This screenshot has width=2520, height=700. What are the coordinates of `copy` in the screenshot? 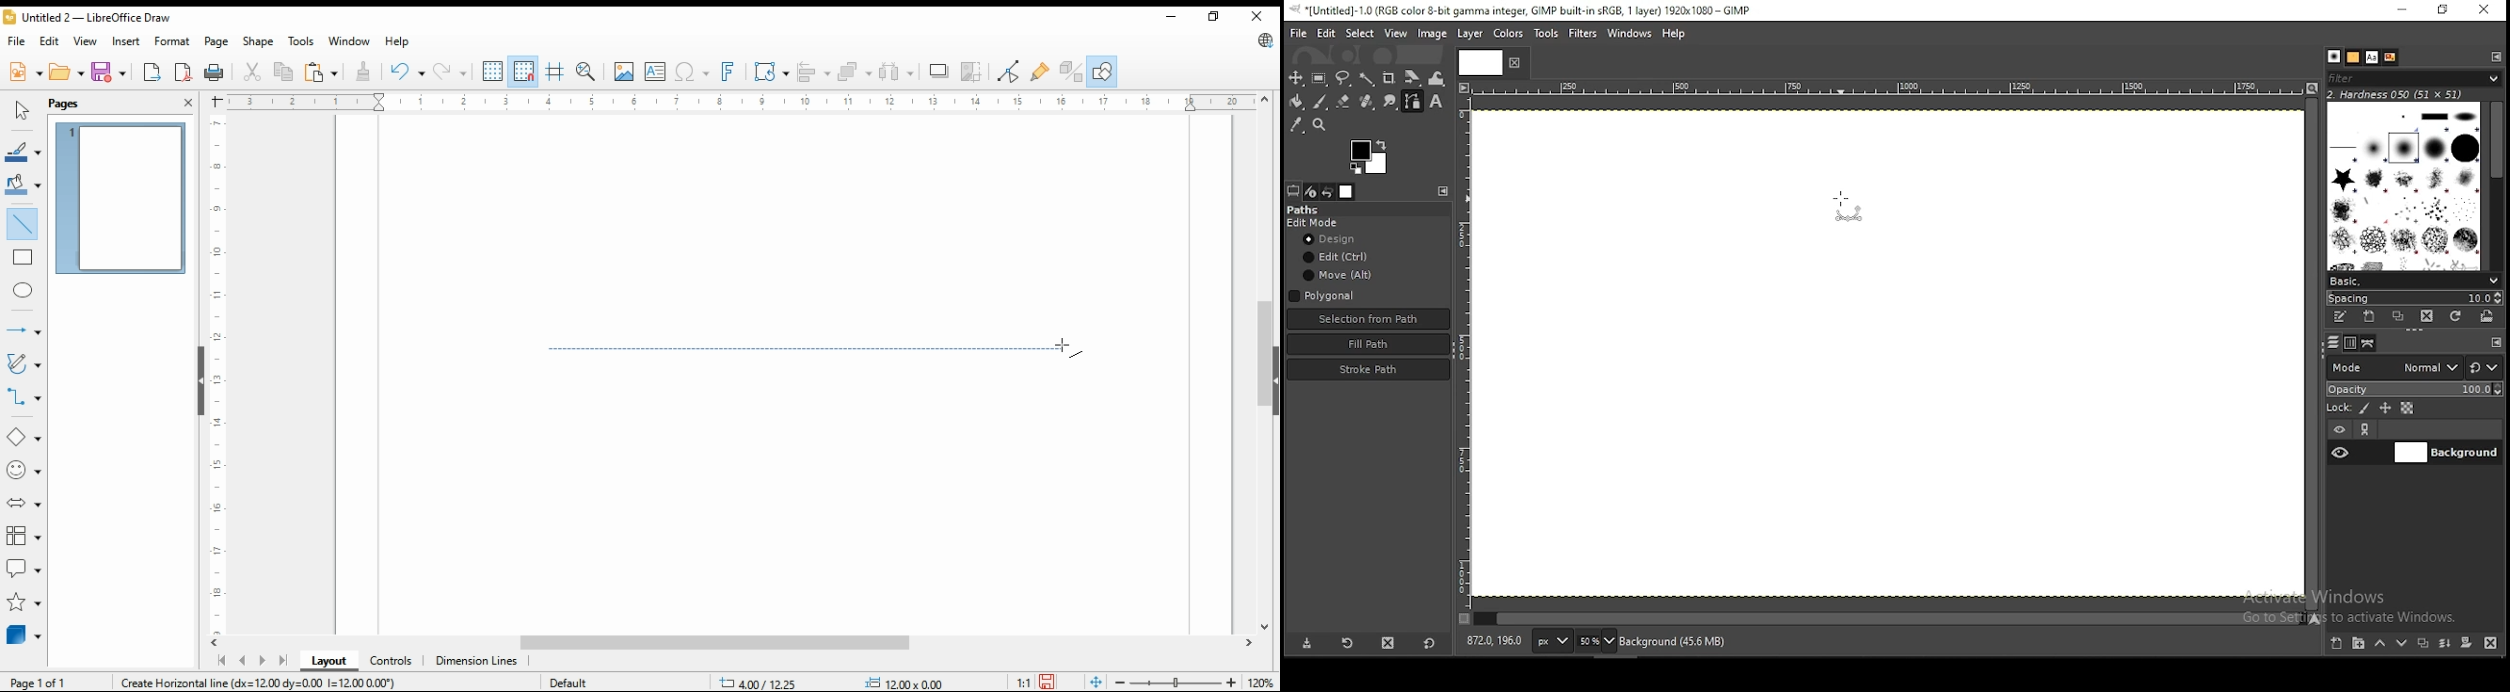 It's located at (285, 71).